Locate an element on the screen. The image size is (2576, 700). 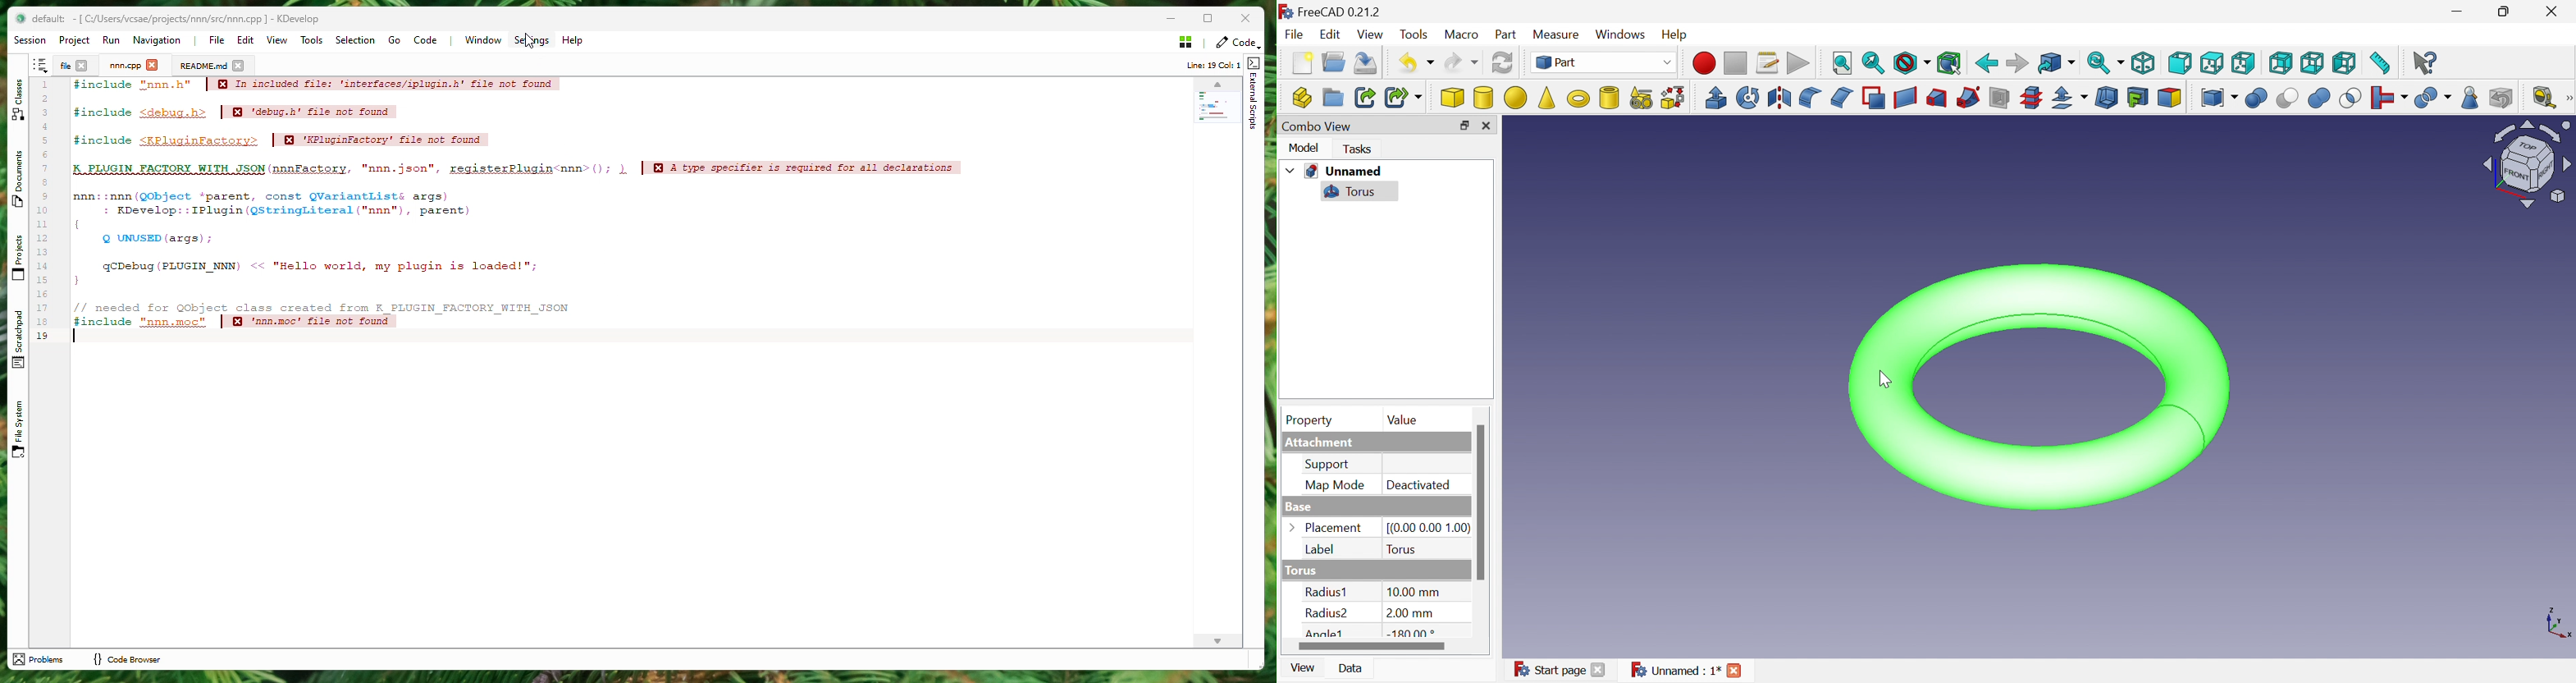
Fillet is located at coordinates (1811, 98).